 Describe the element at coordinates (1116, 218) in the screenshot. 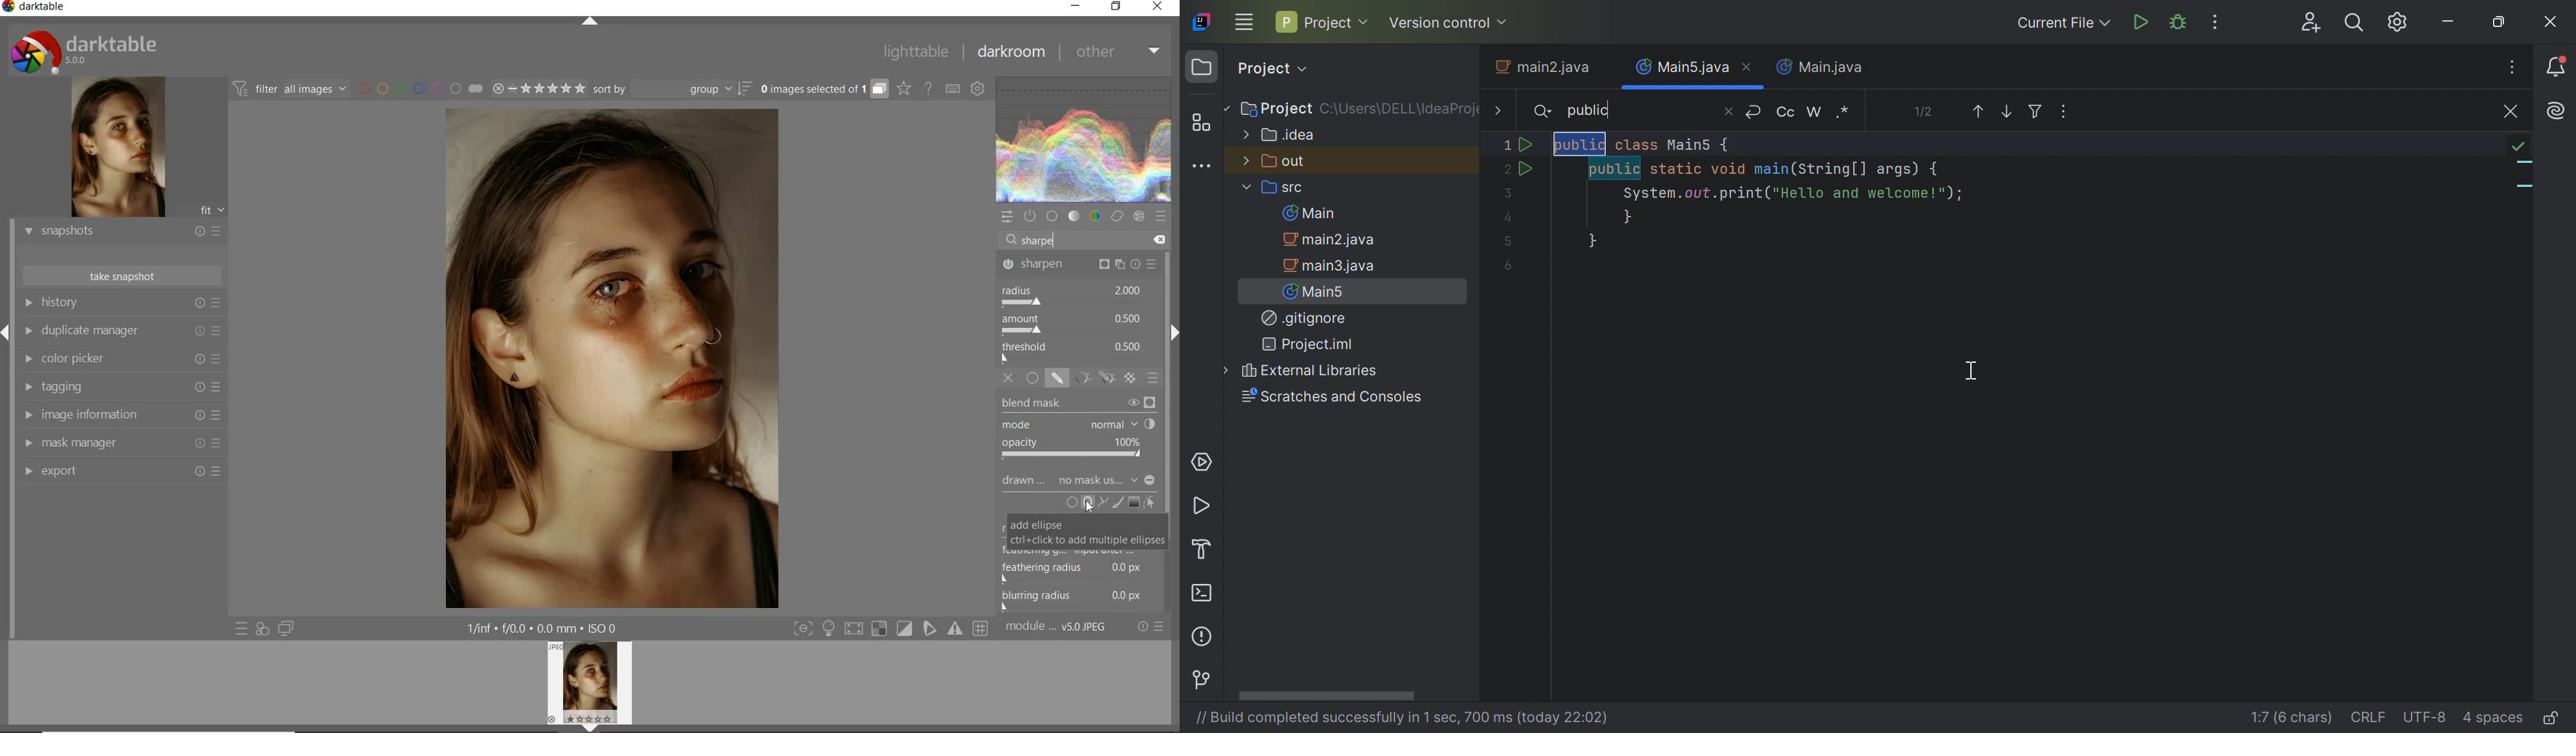

I see `correct` at that location.